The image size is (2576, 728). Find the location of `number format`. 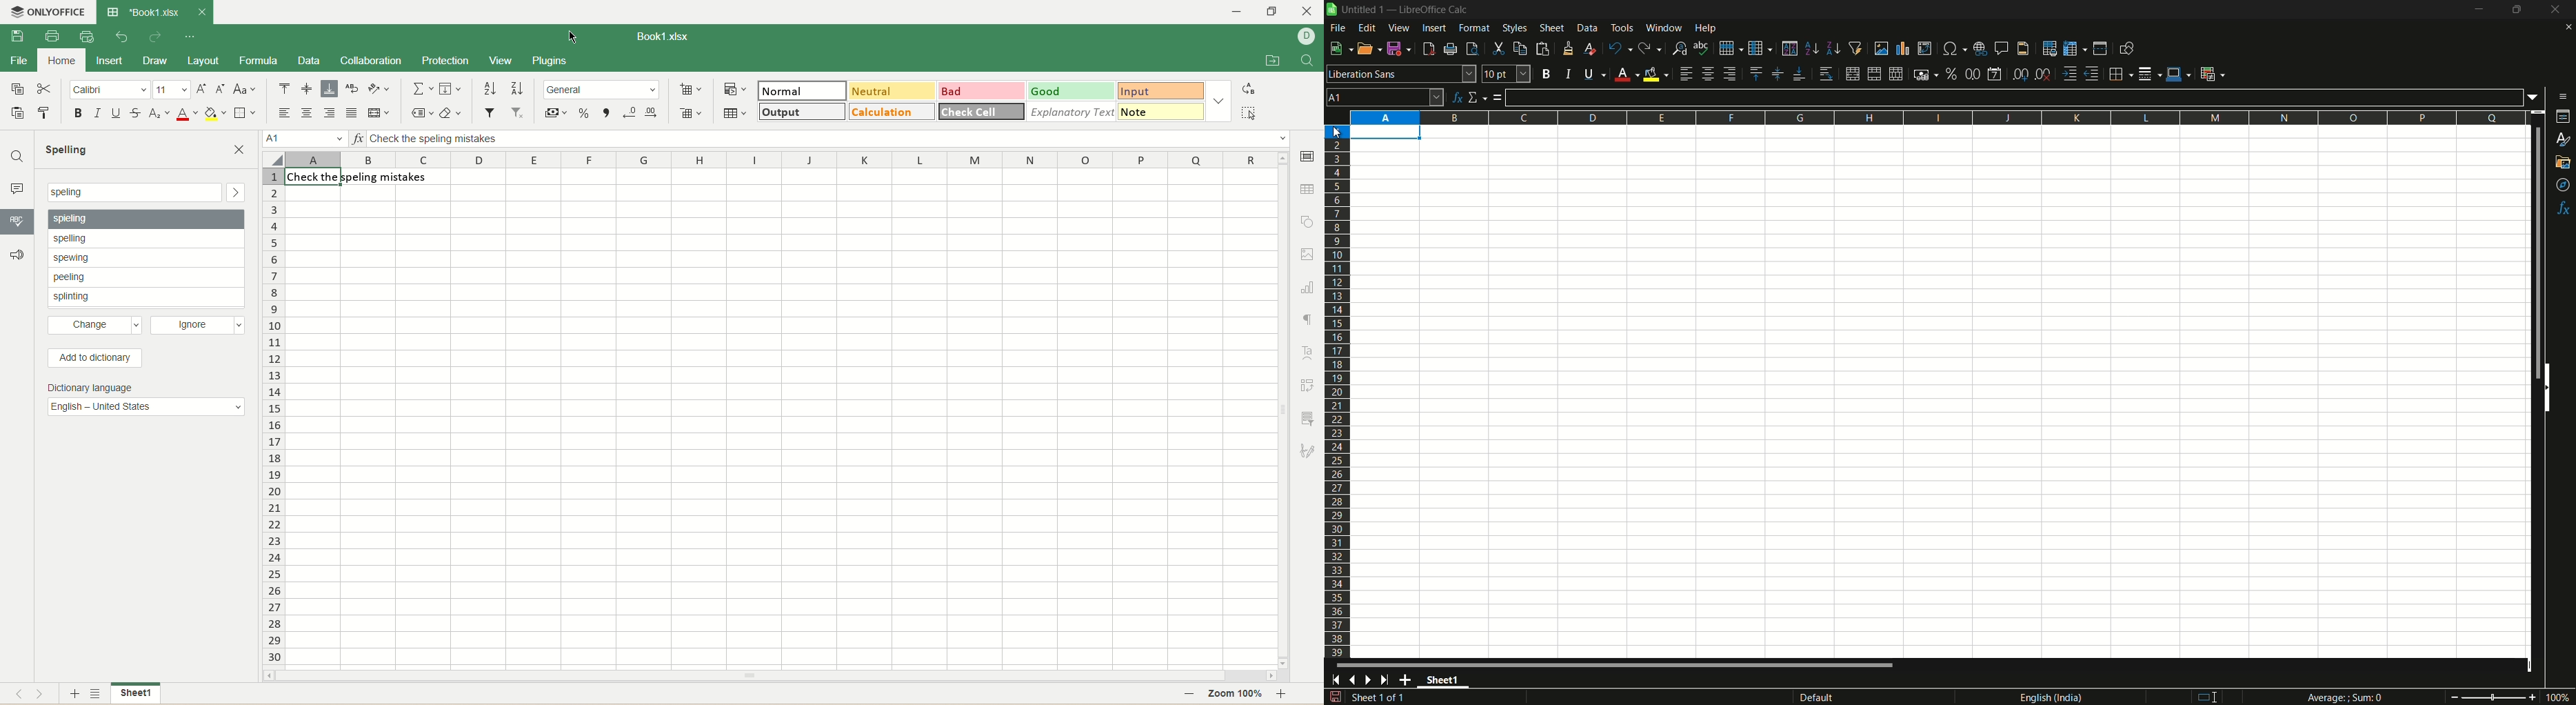

number format is located at coordinates (601, 89).